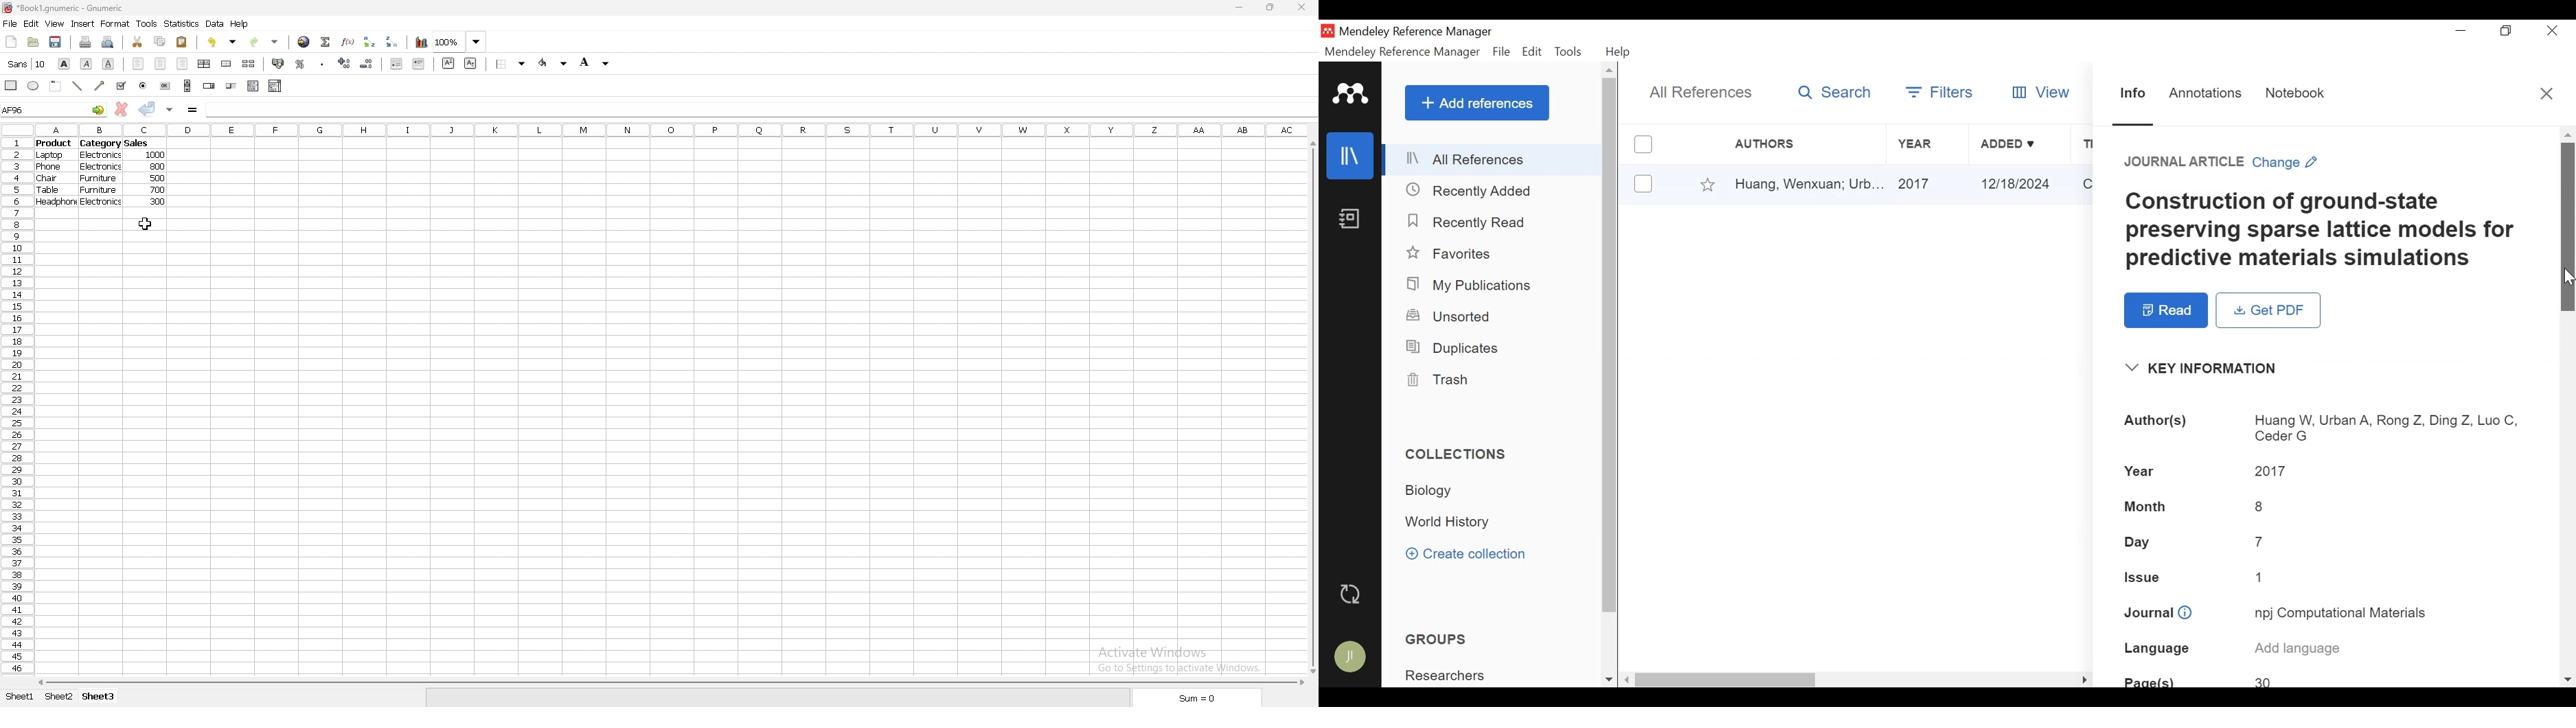  I want to click on slider, so click(231, 87).